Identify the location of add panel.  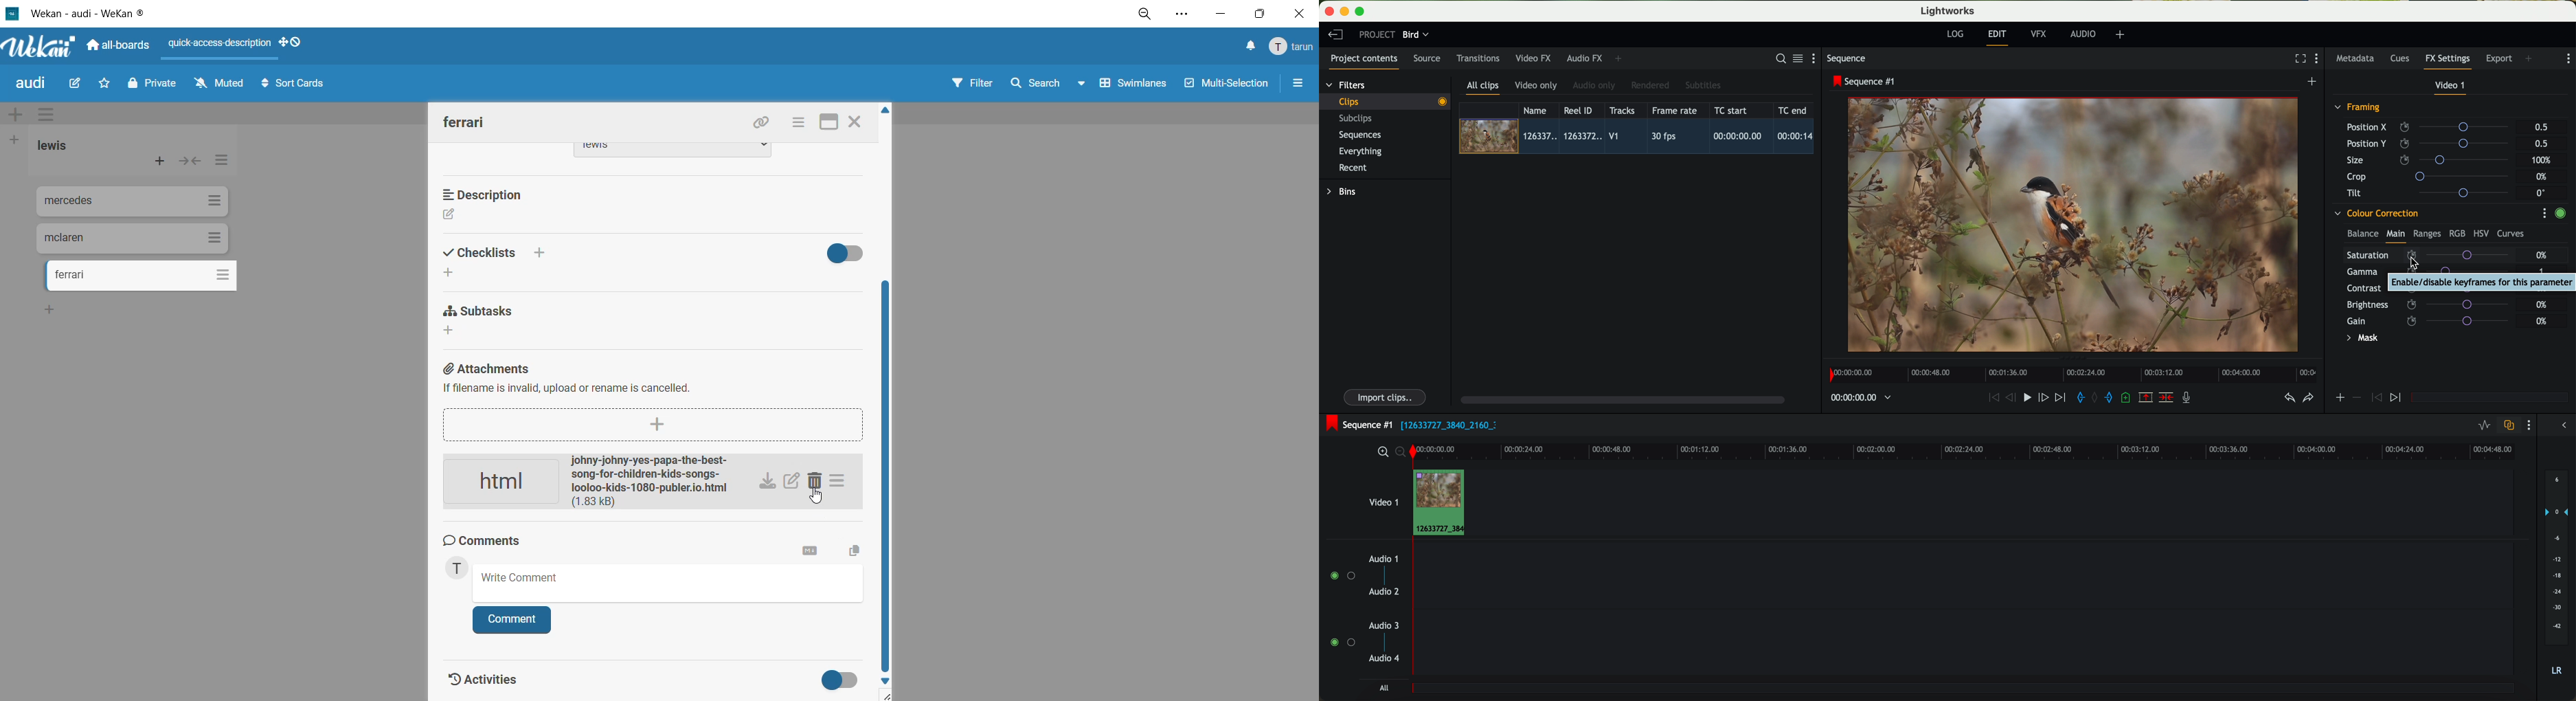
(1621, 59).